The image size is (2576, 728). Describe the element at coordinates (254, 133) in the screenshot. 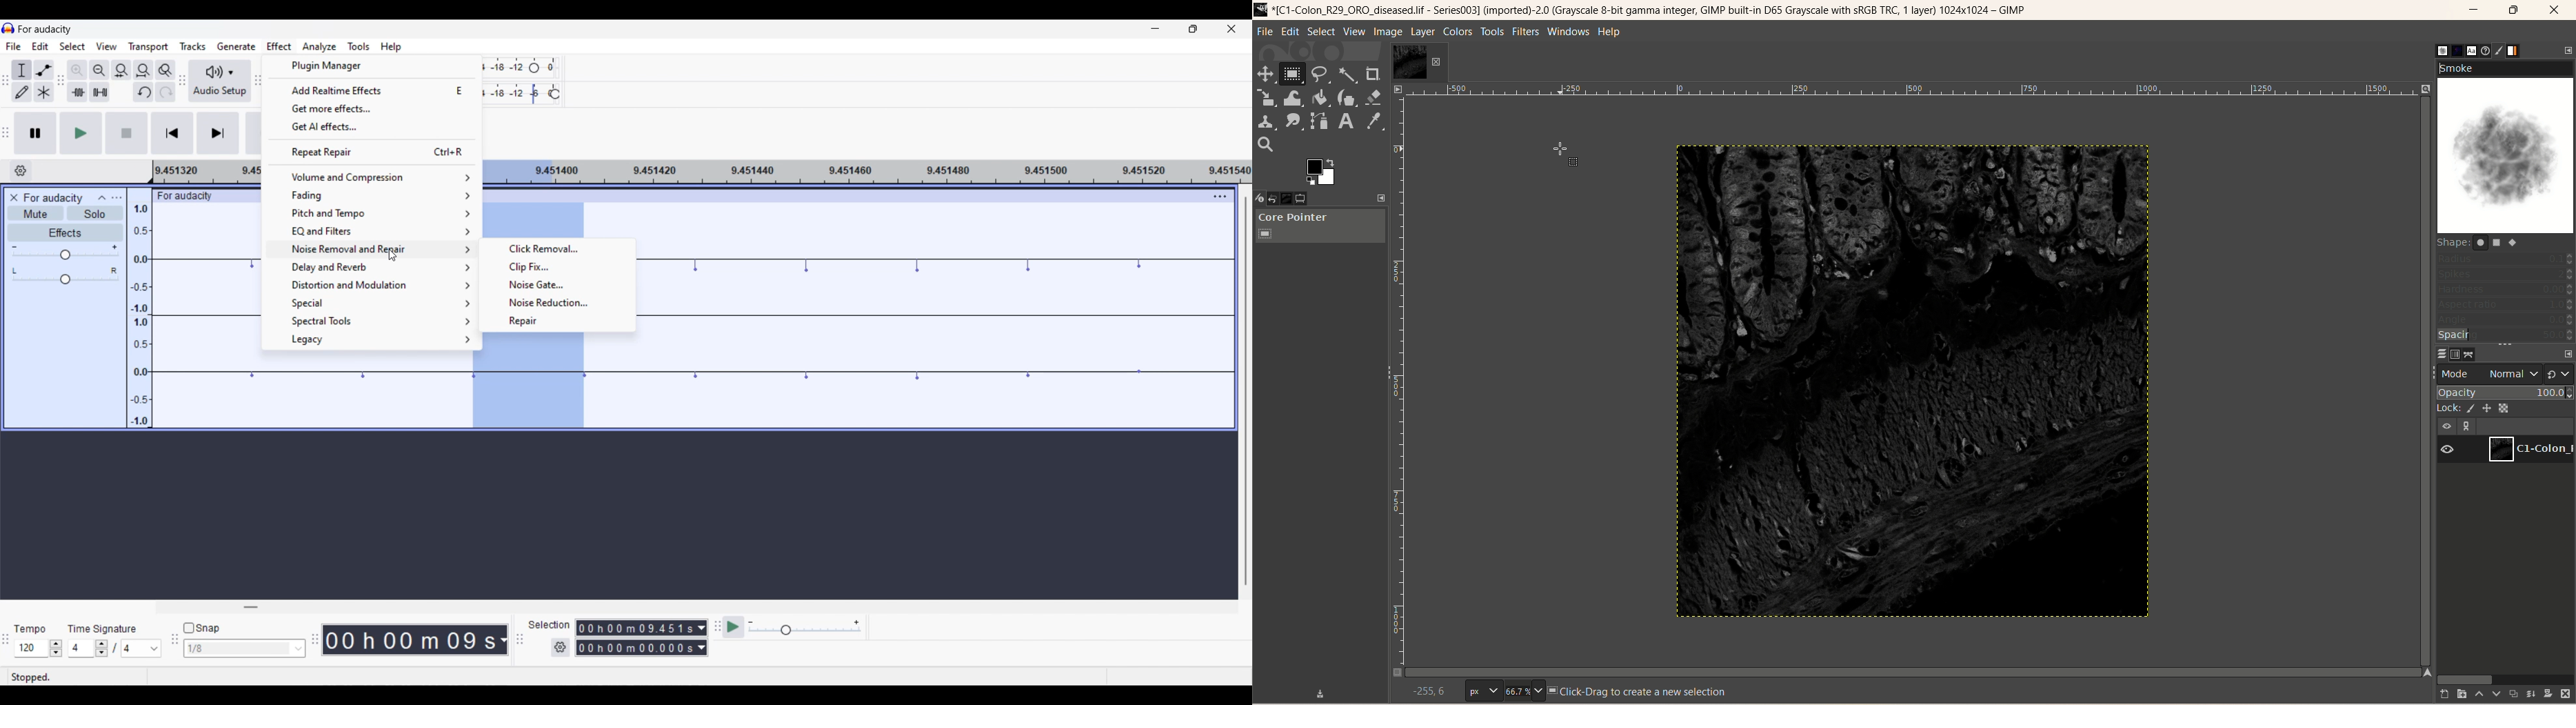

I see `Record/Record new track` at that location.